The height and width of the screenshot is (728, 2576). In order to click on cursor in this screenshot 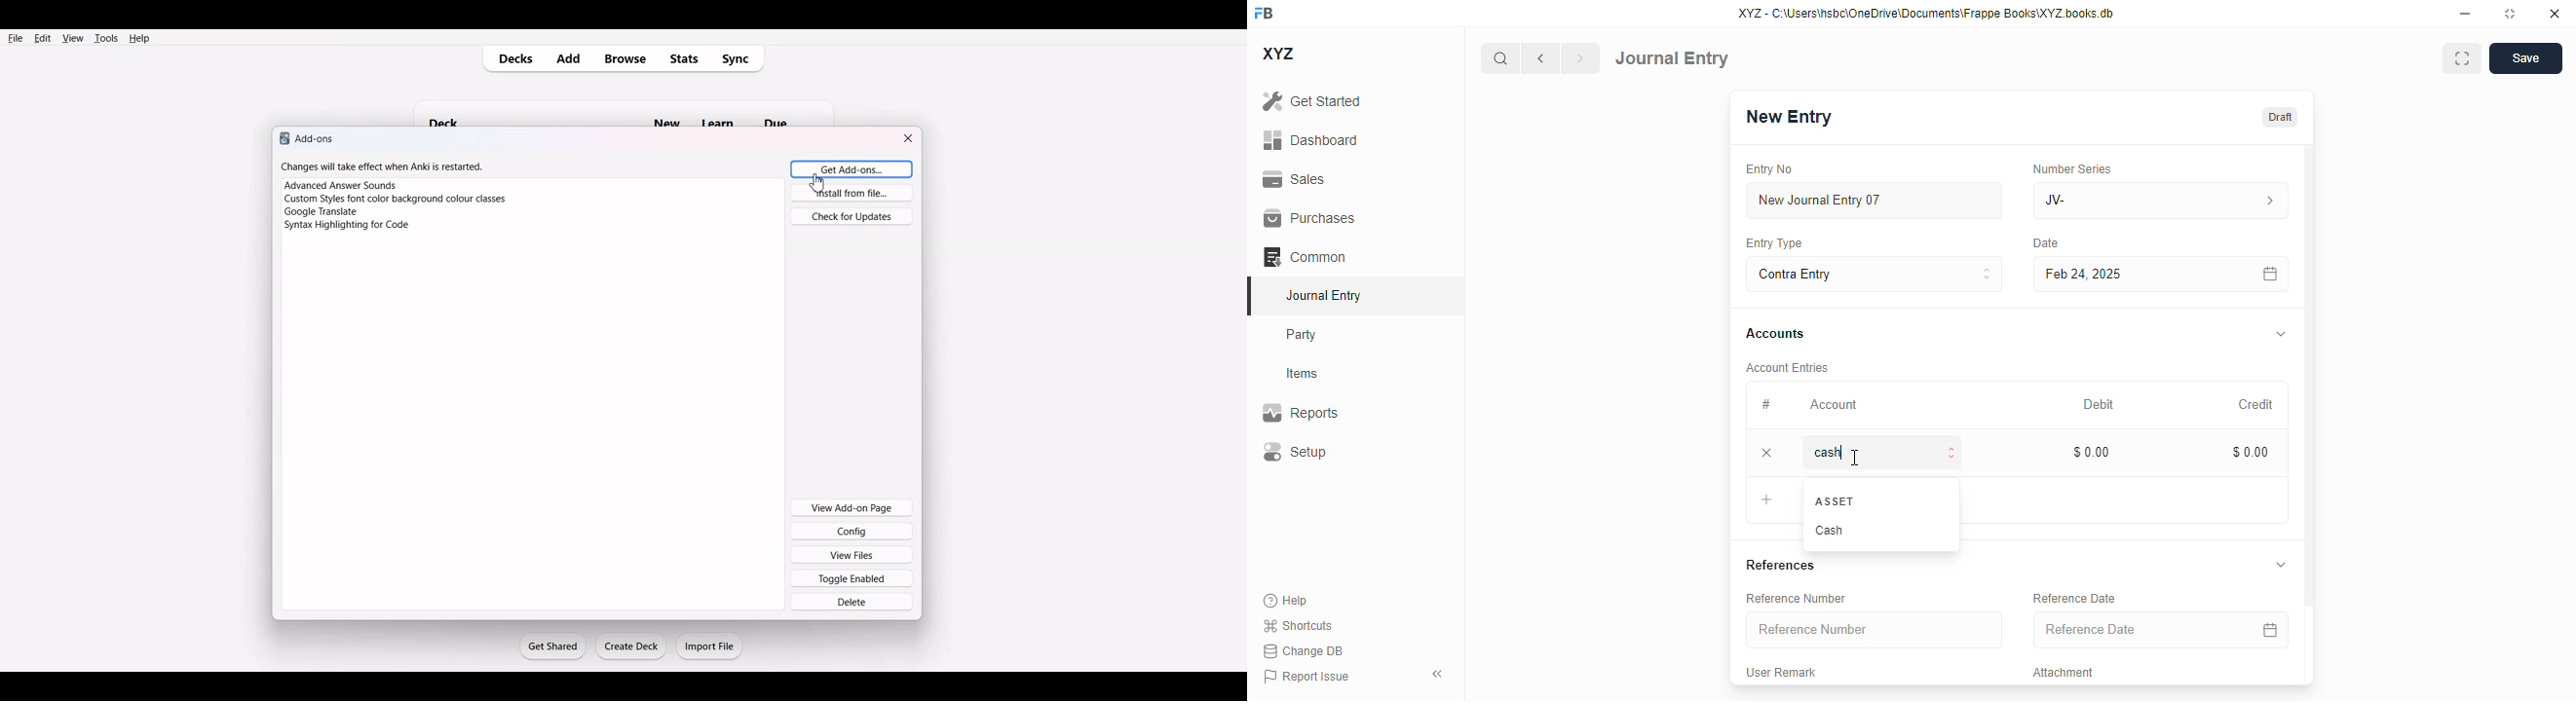, I will do `click(820, 183)`.